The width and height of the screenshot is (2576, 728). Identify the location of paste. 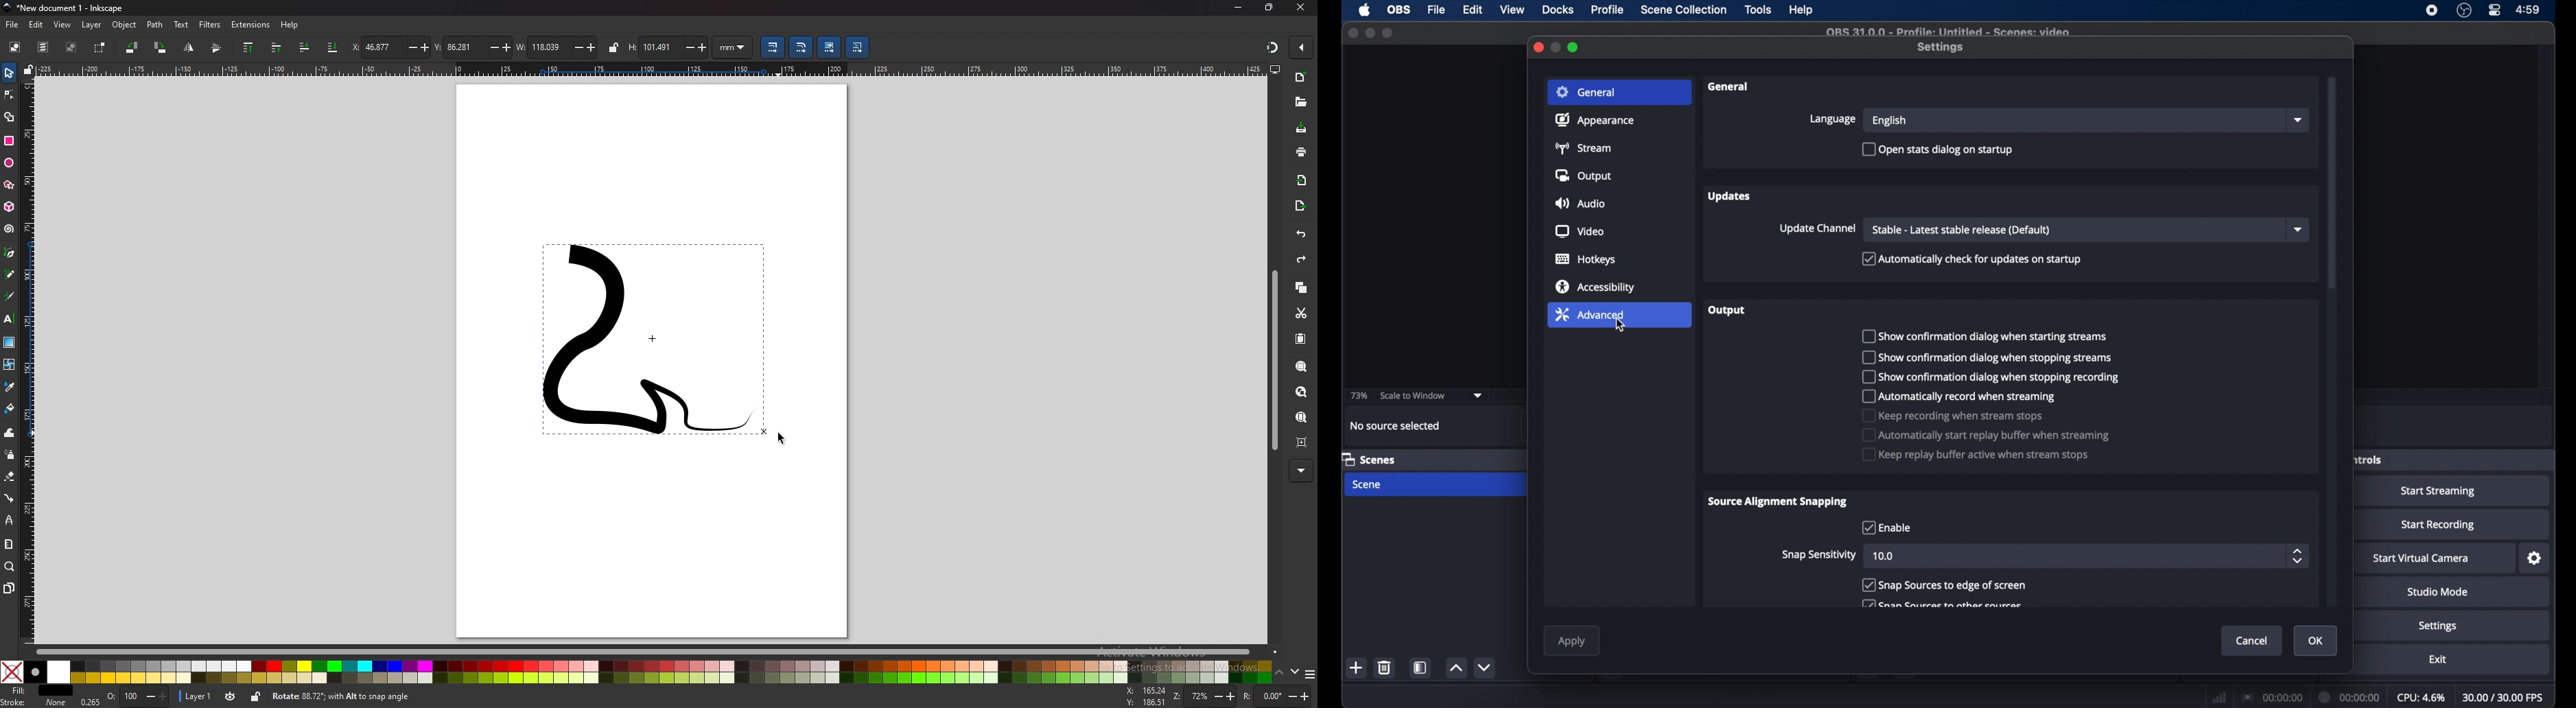
(1302, 340).